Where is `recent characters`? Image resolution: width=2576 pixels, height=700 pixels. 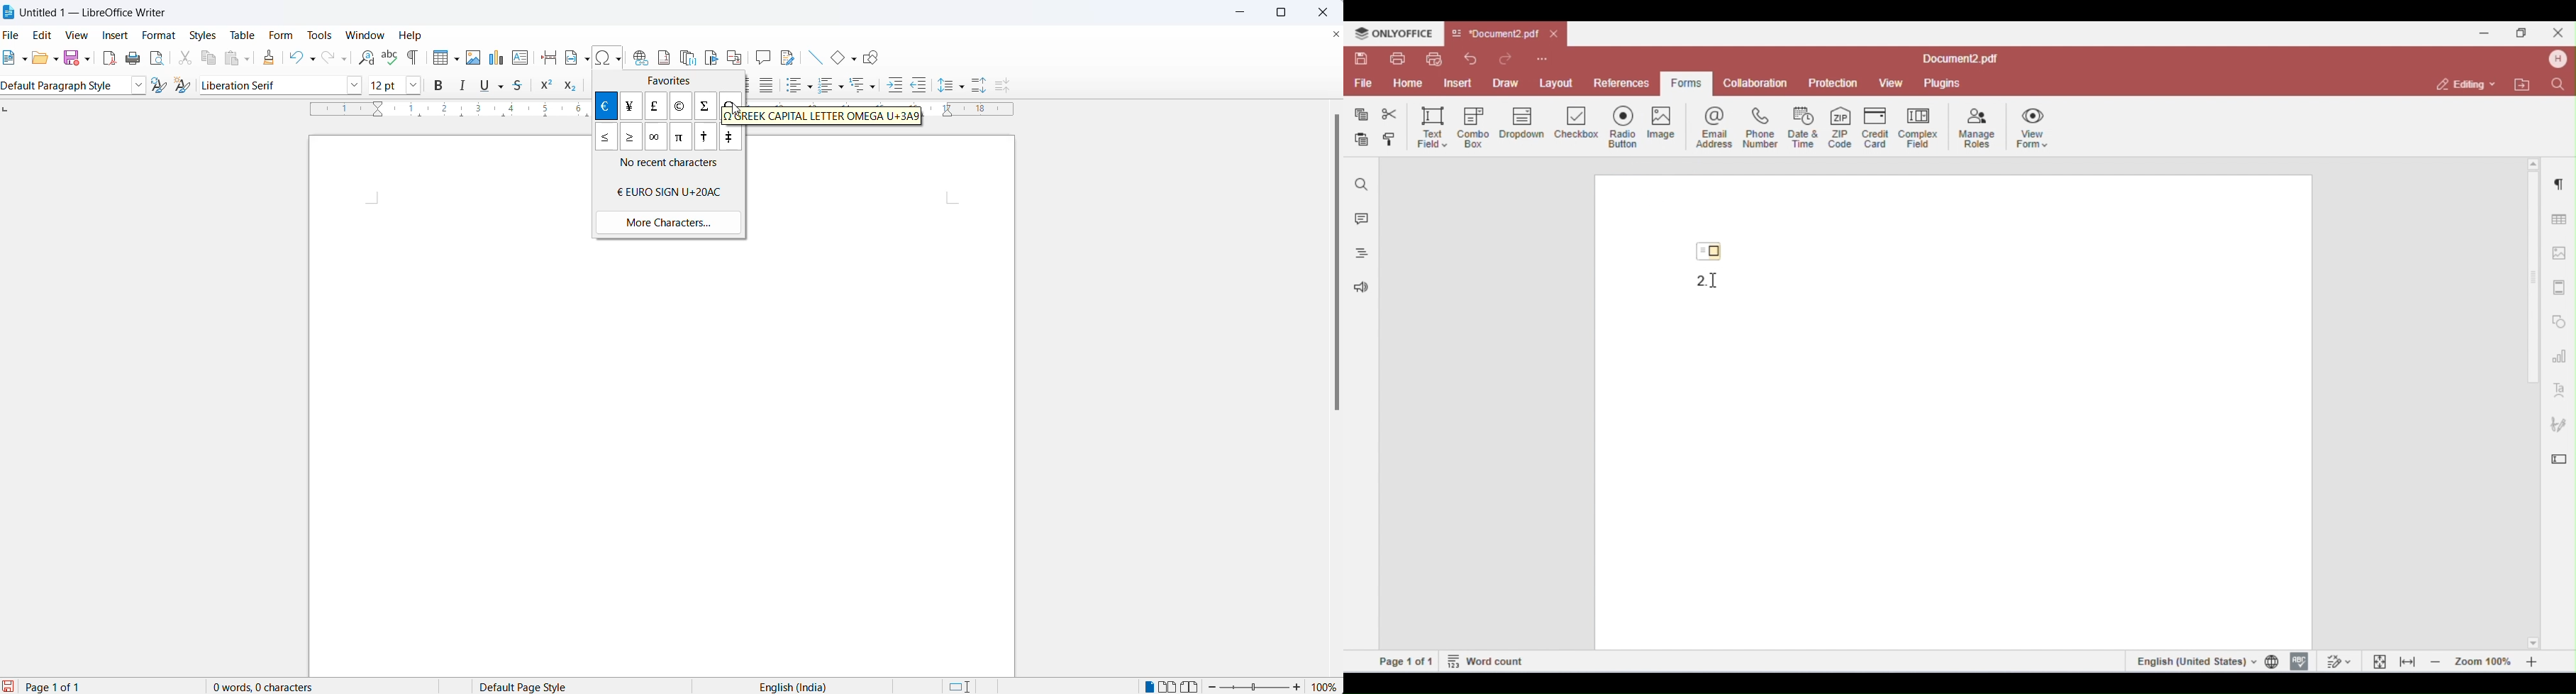 recent characters is located at coordinates (675, 165).